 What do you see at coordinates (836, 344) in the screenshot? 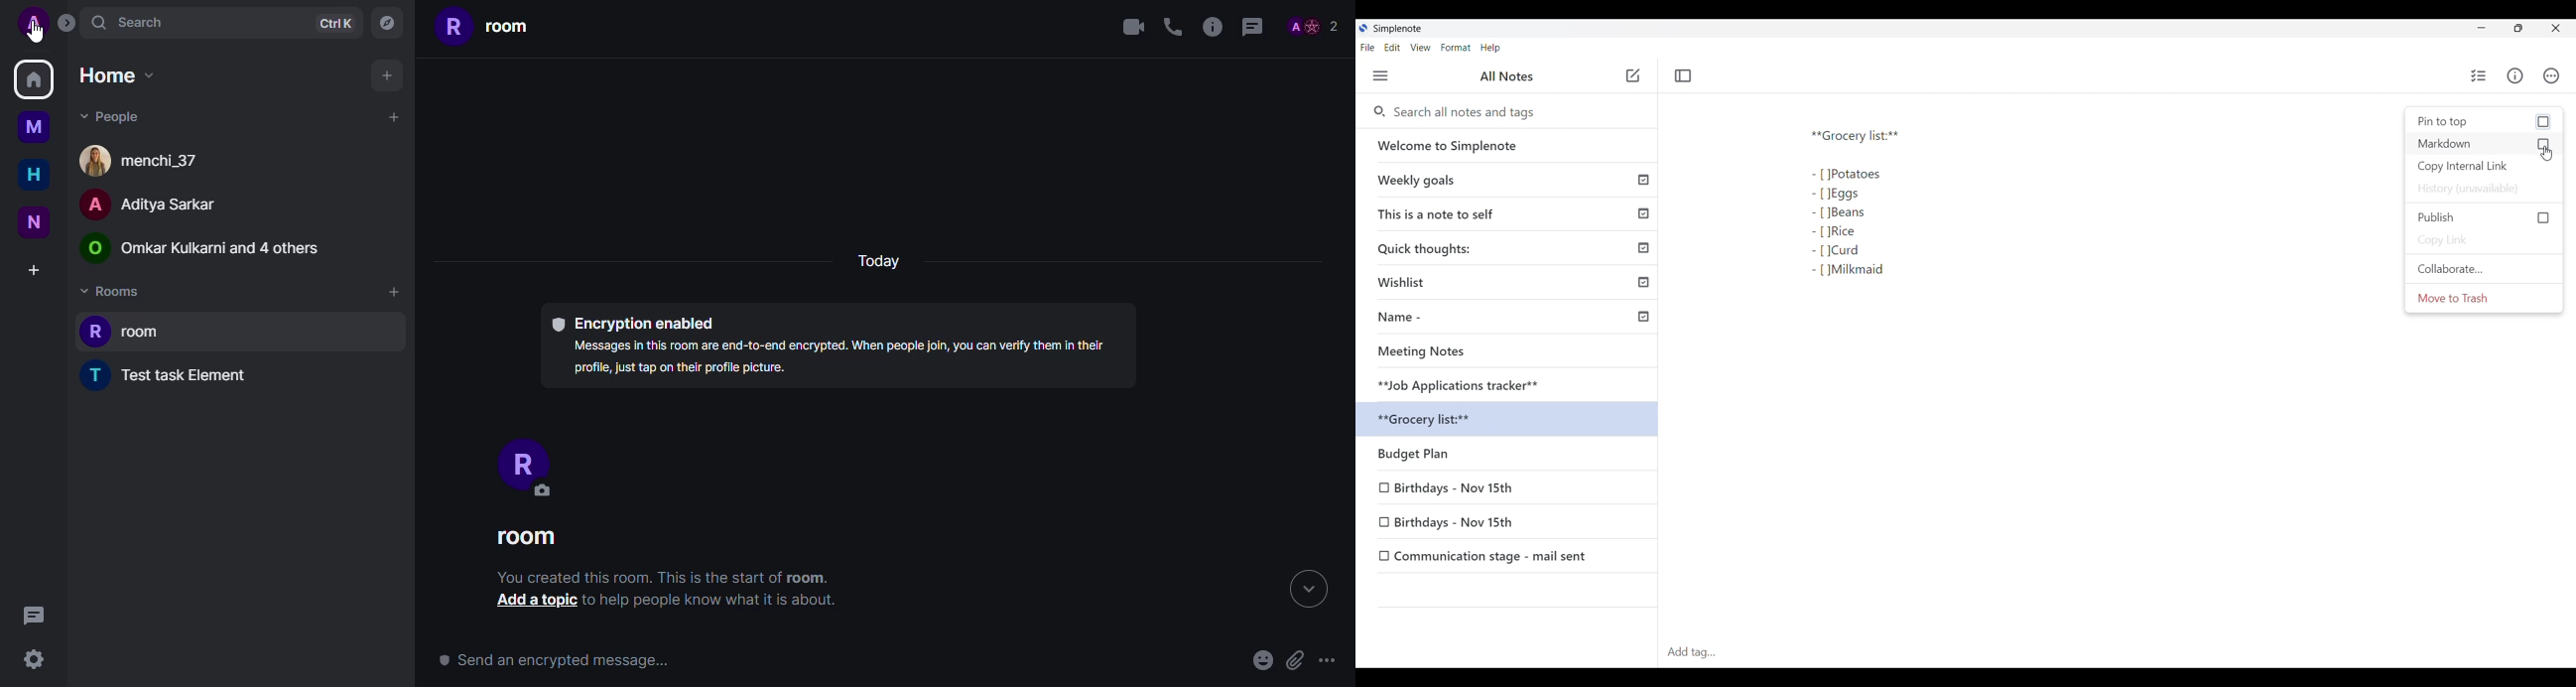
I see `® Encryption enabled
Messages in this room are end-to-end encrypted. When people join, you can verify them in their
profile, ust tap on their profil picture.` at bounding box center [836, 344].